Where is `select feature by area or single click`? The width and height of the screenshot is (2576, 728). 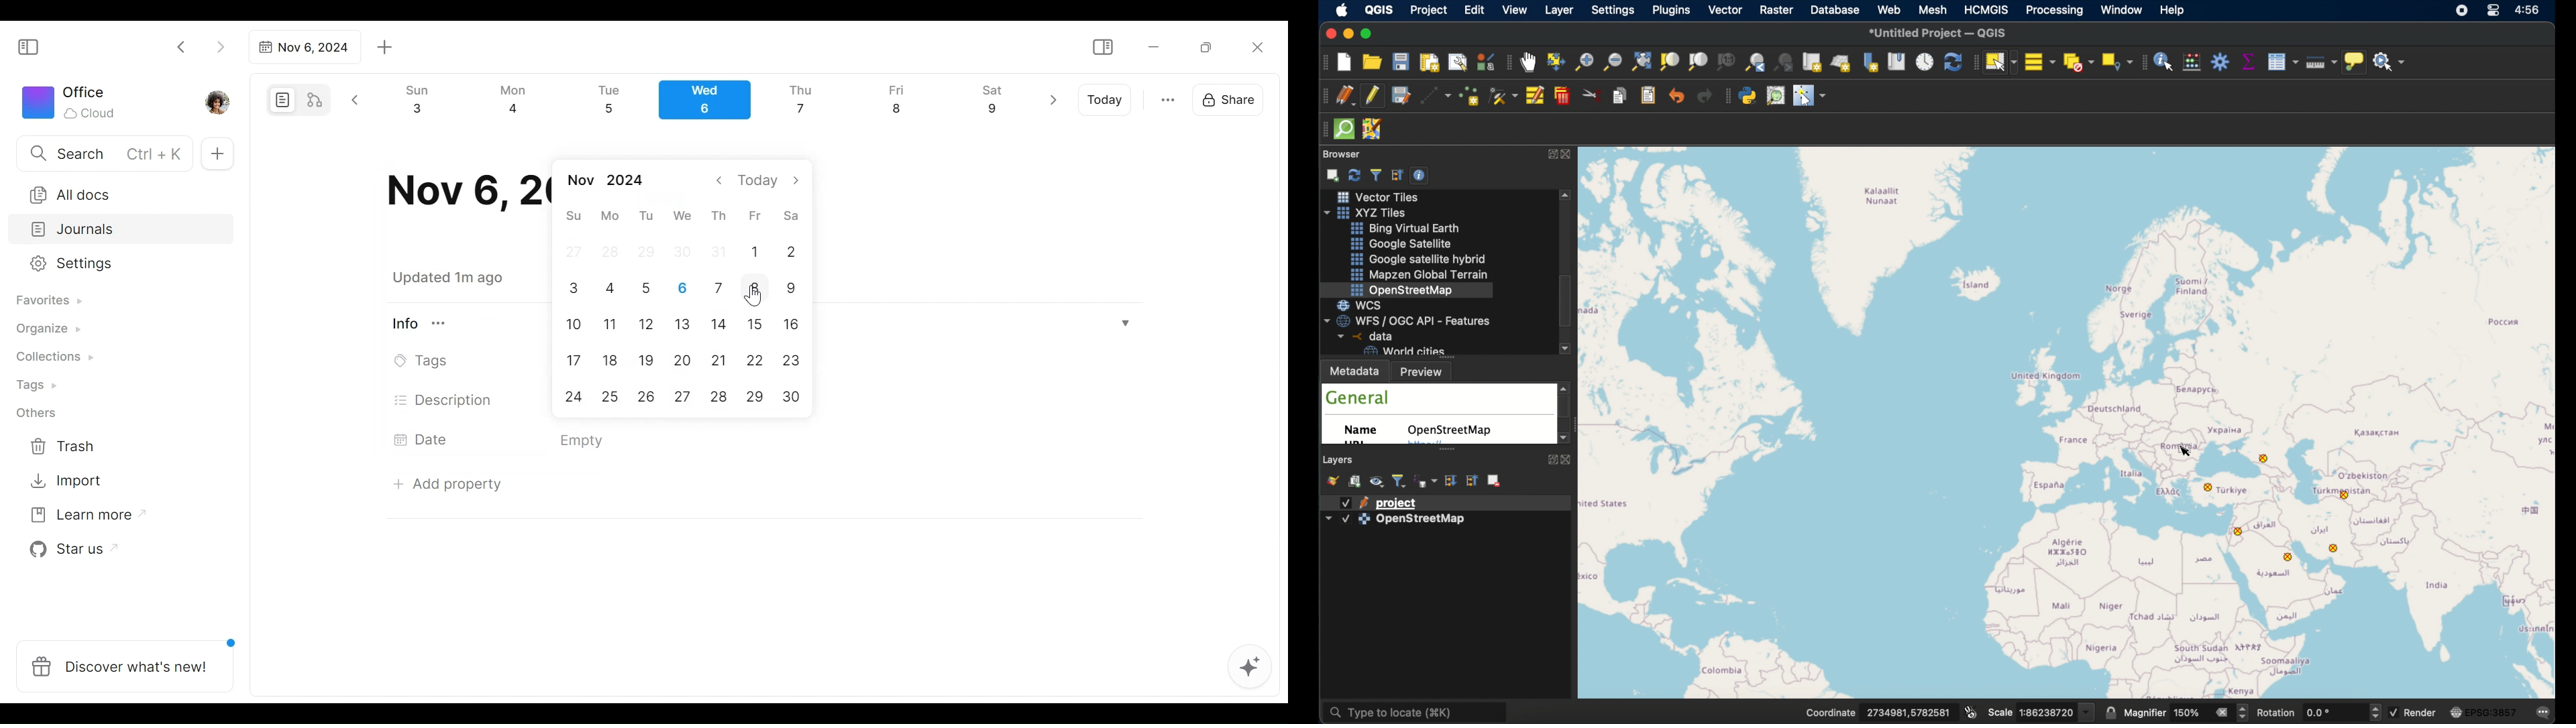
select feature by area or single click is located at coordinates (2000, 61).